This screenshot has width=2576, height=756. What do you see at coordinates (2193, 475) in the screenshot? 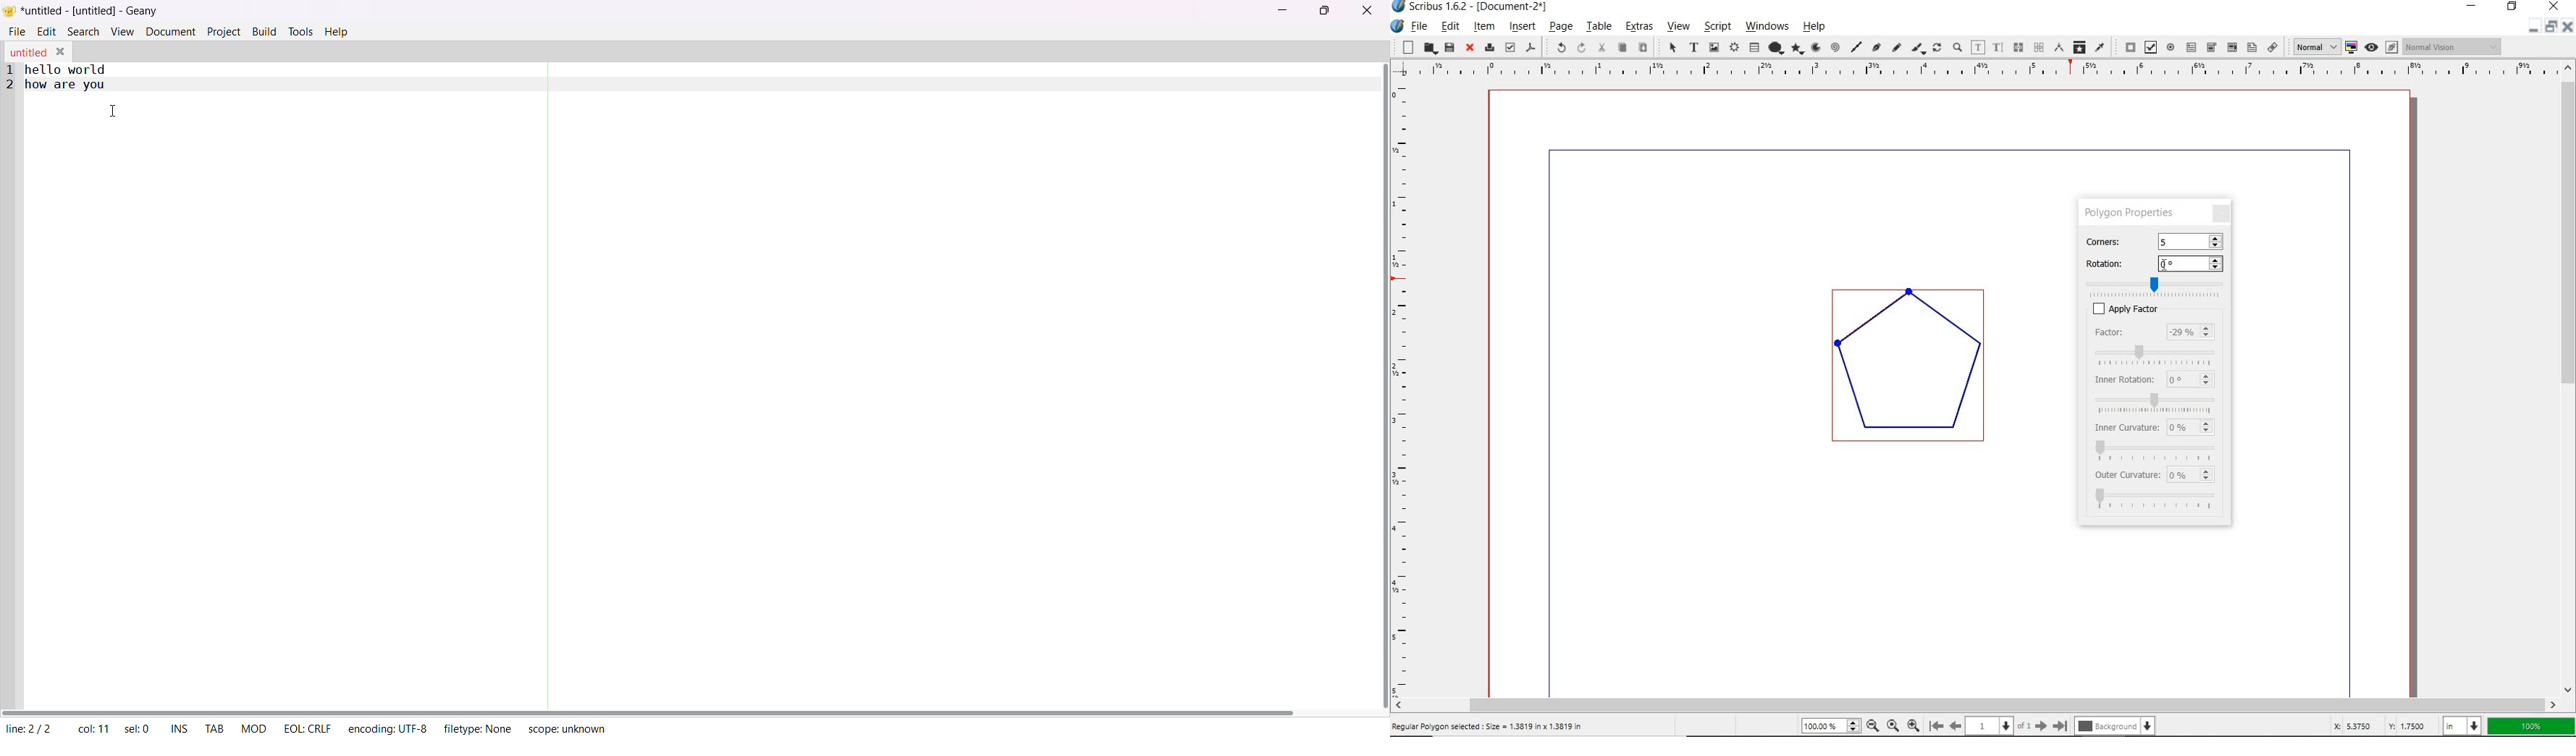
I see `outer curvature input` at bounding box center [2193, 475].